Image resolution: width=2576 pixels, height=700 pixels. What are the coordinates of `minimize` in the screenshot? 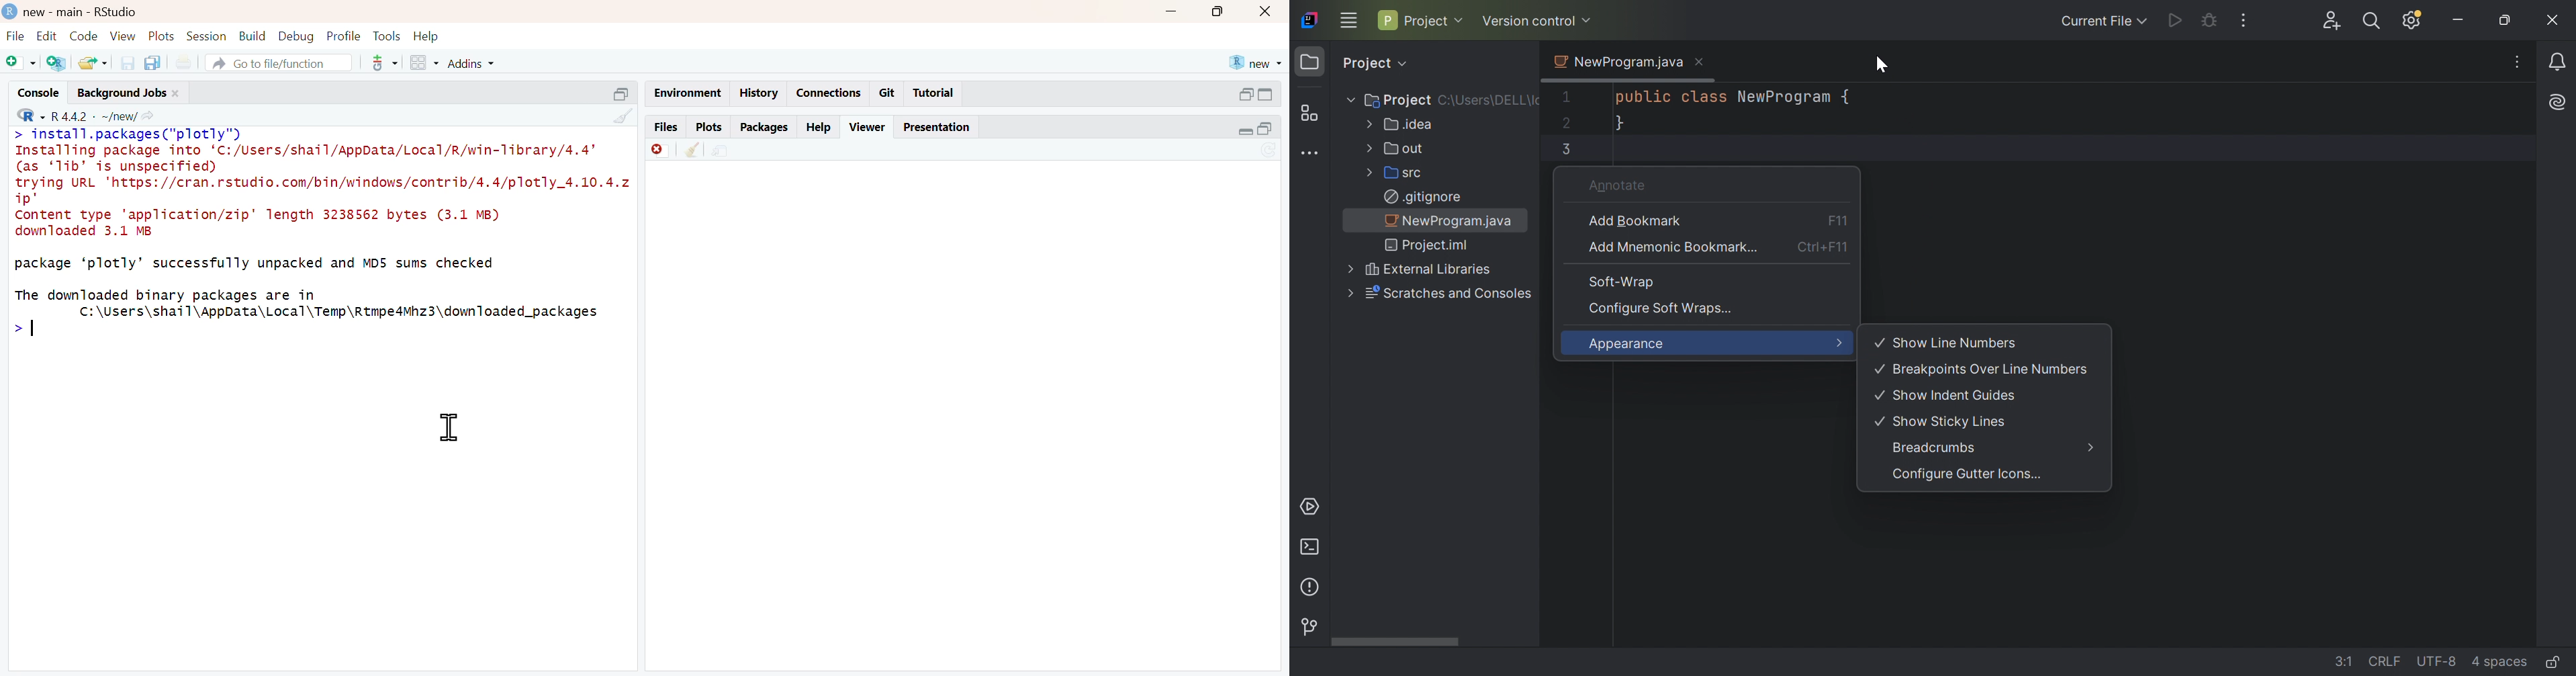 It's located at (1244, 132).